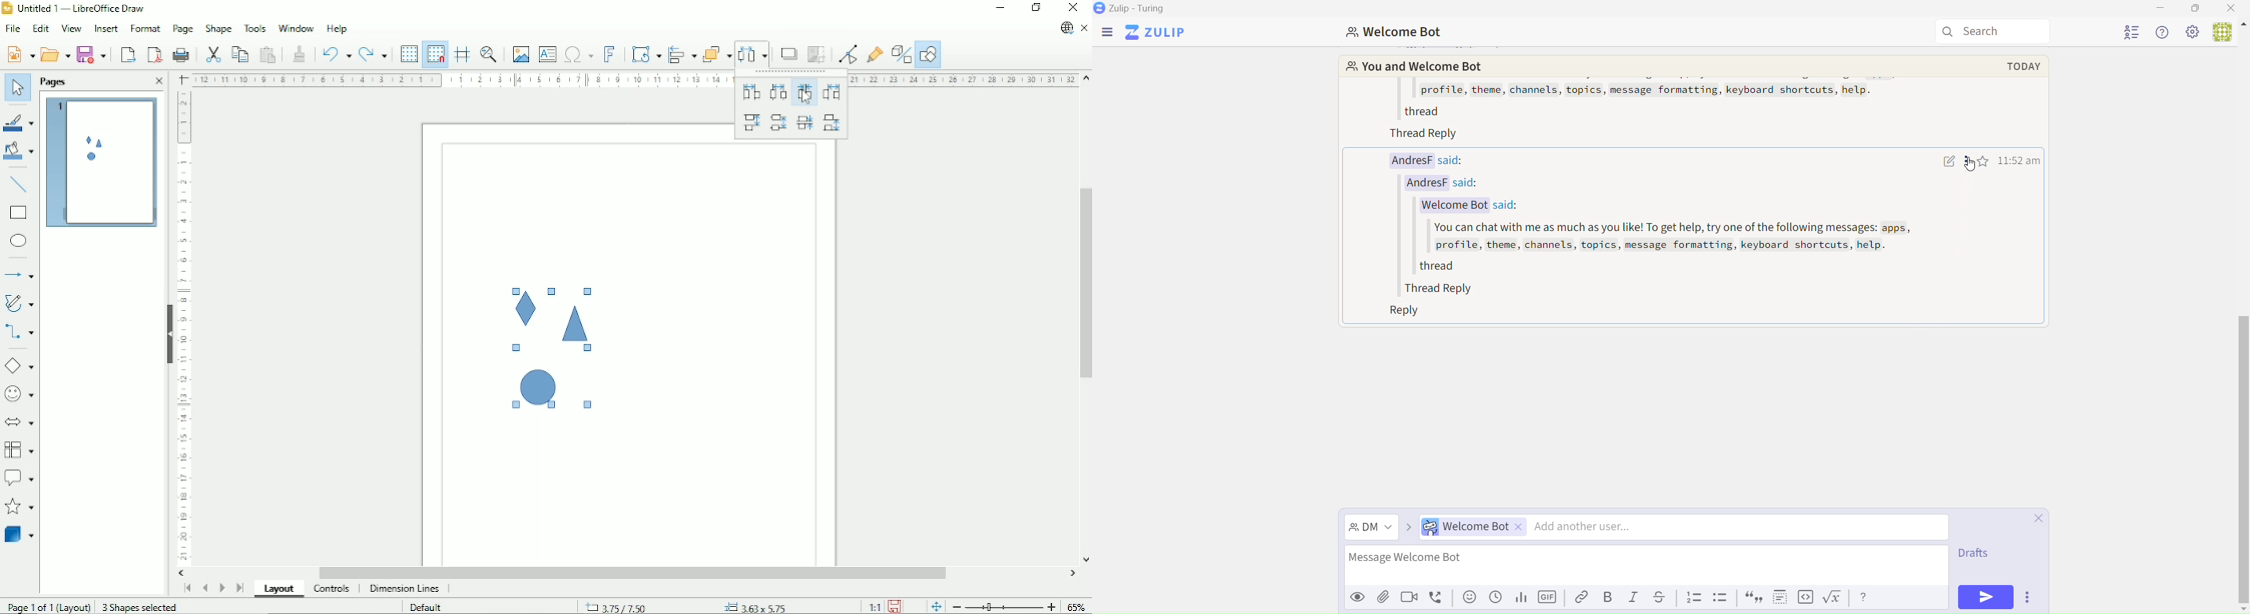 The image size is (2268, 616). Describe the element at coordinates (1835, 598) in the screenshot. I see `formula` at that location.